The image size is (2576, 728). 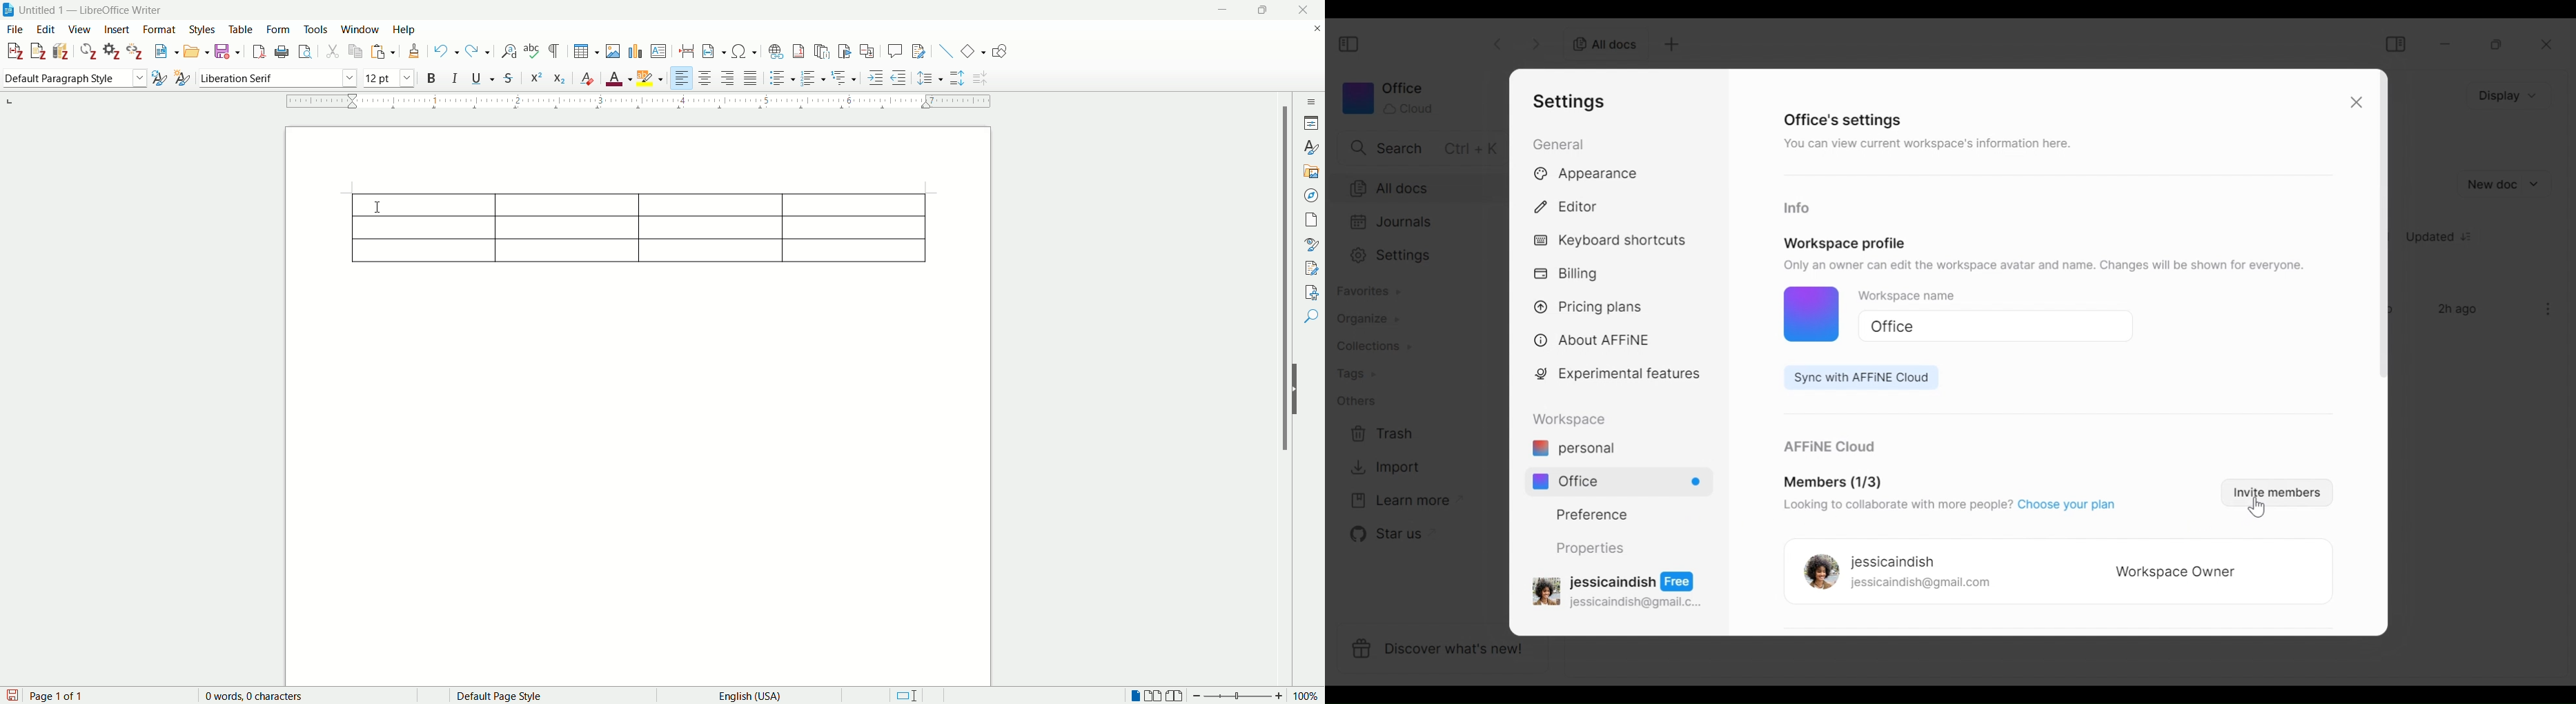 I want to click on Properties, so click(x=1589, y=548).